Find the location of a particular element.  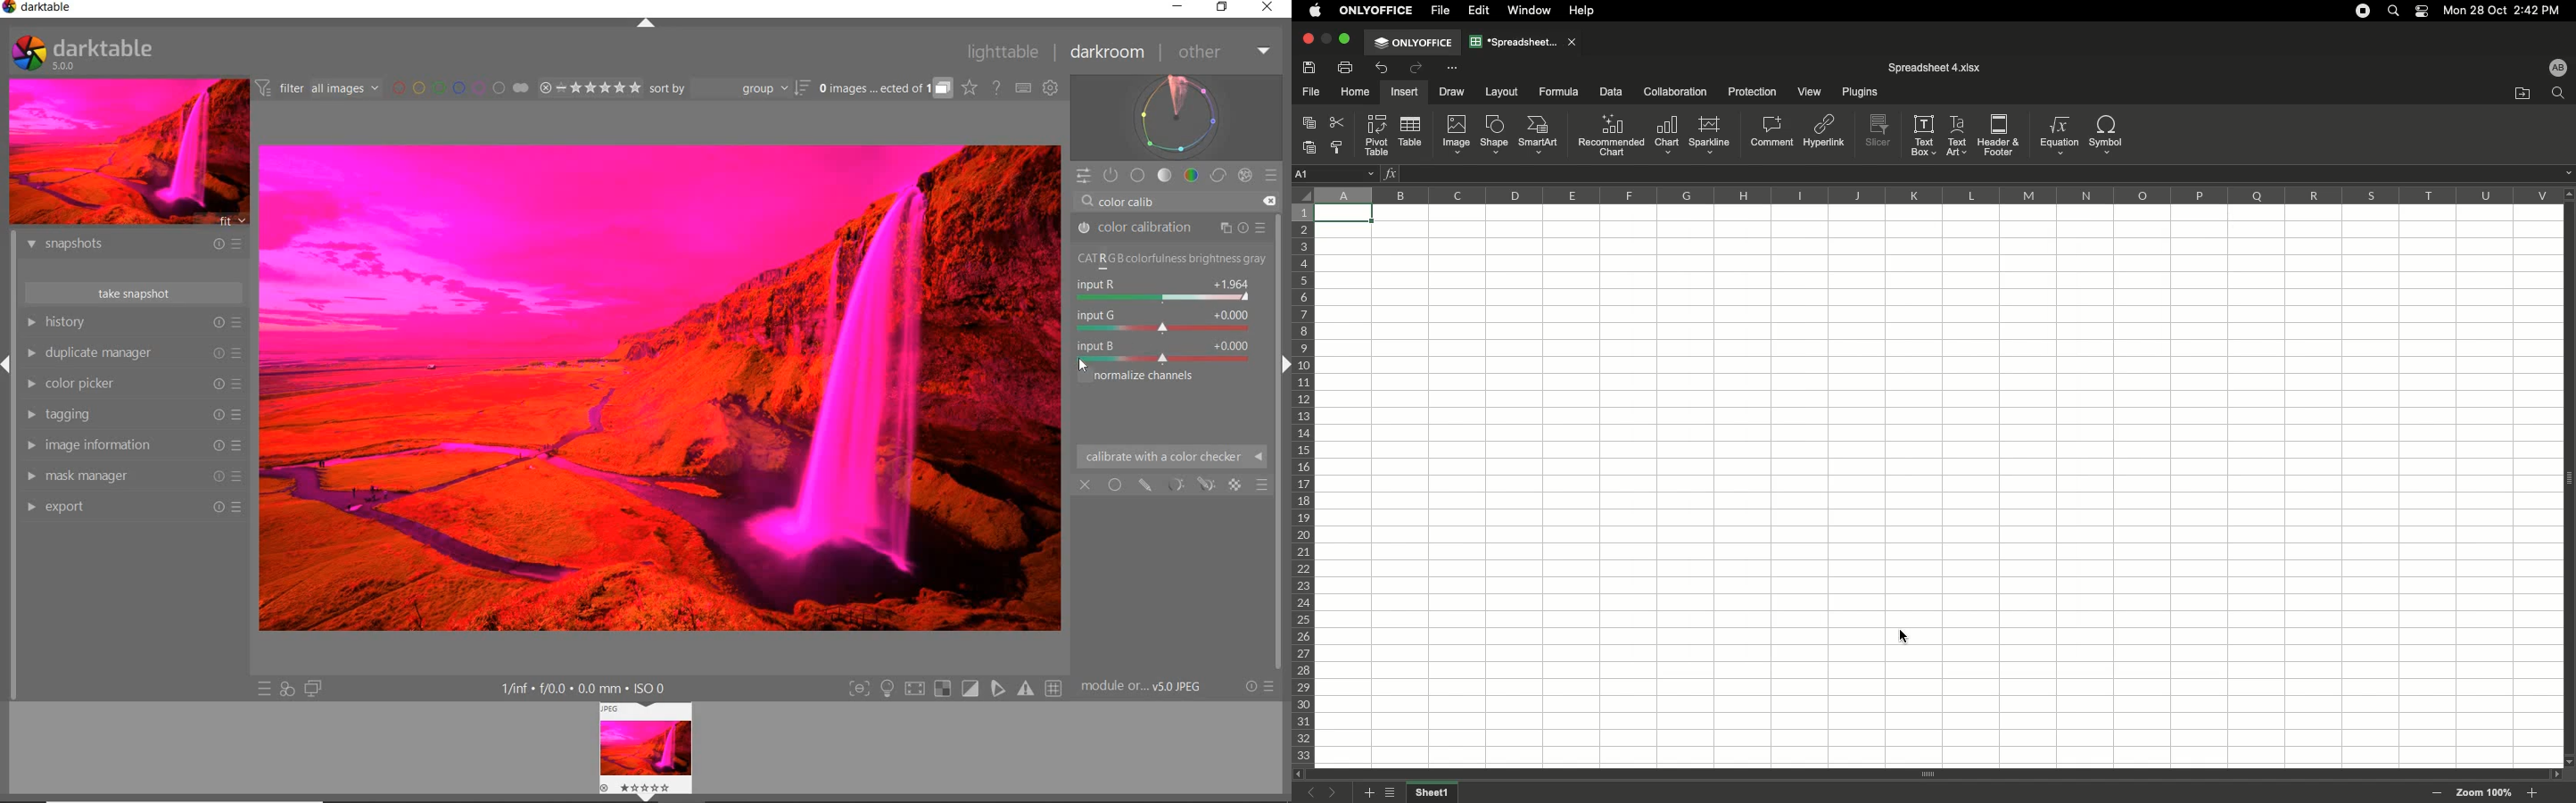

View is located at coordinates (1808, 93).